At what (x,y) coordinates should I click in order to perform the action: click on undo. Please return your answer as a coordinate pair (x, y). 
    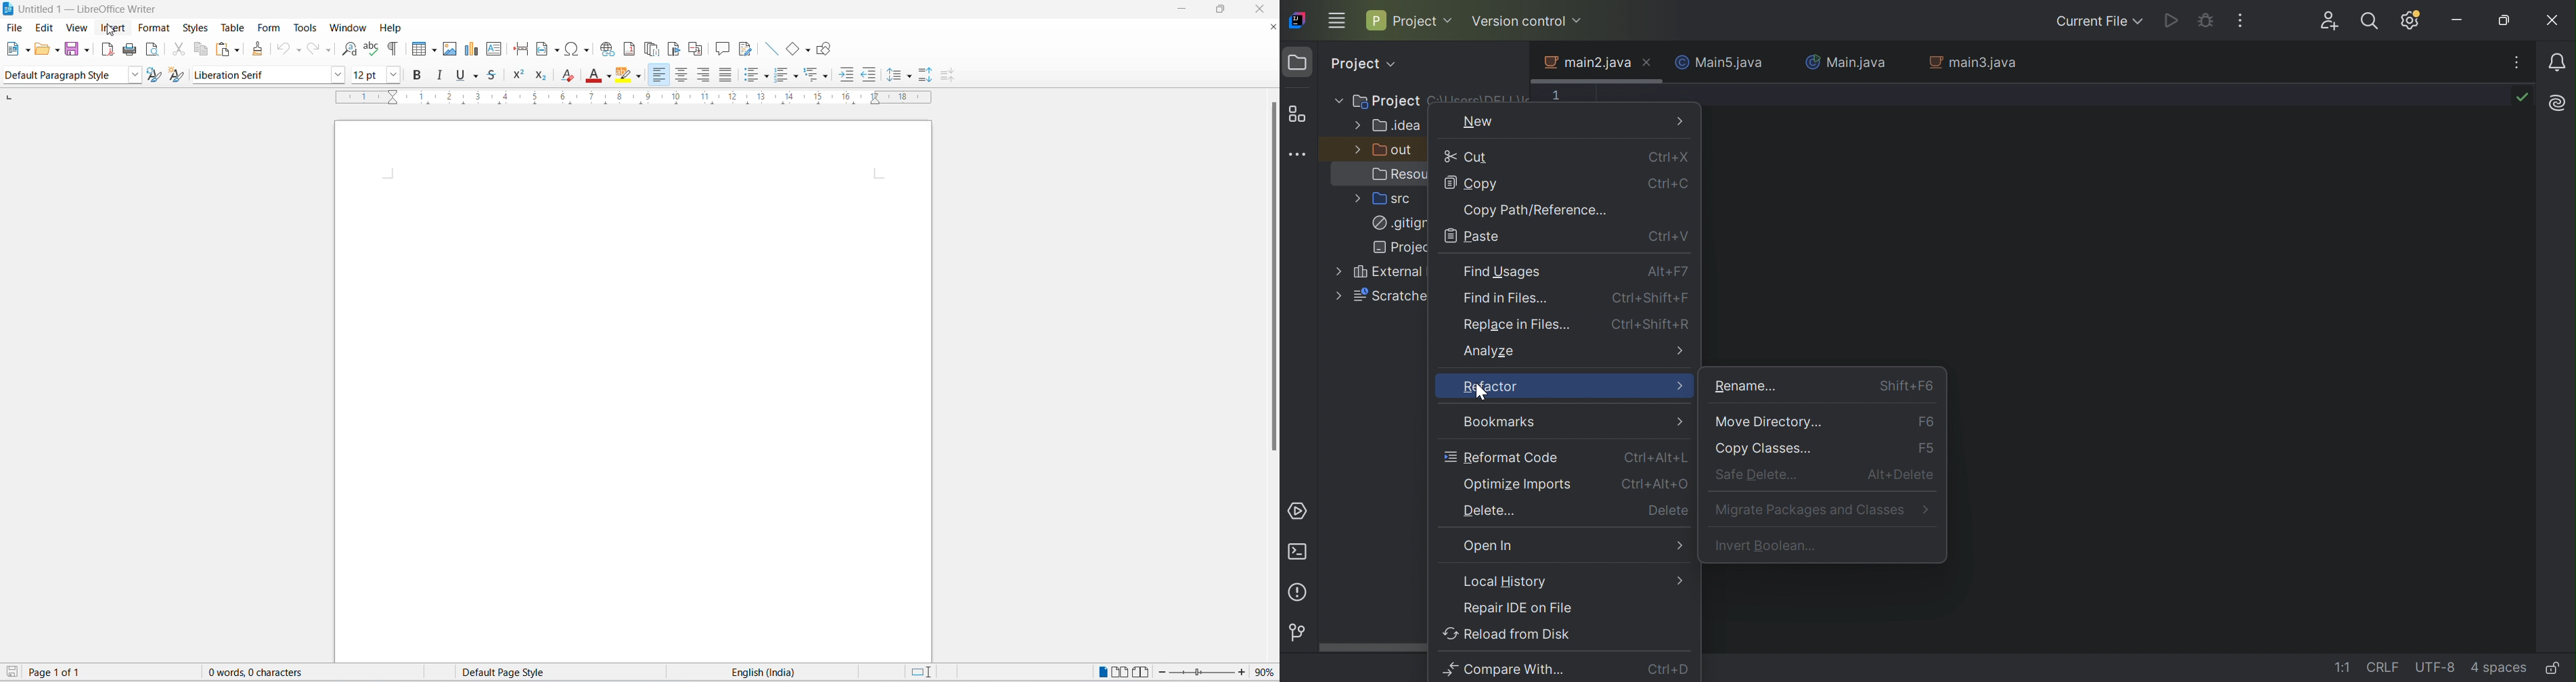
    Looking at the image, I should click on (285, 49).